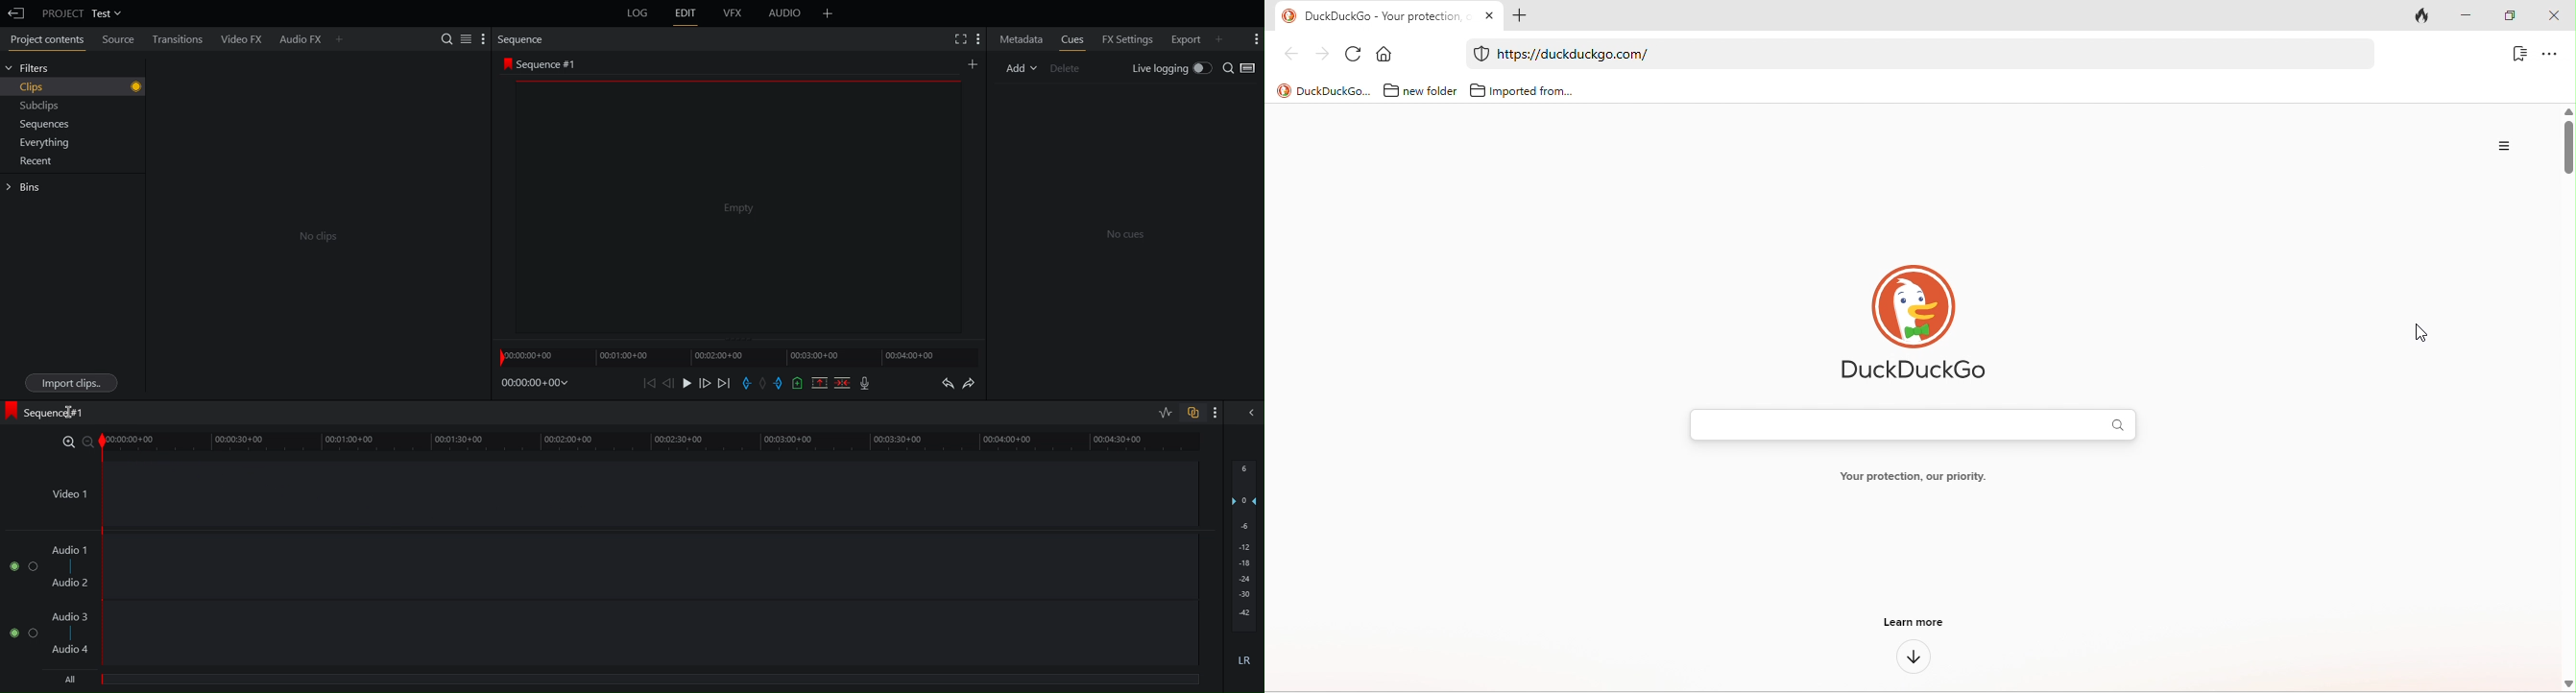  What do you see at coordinates (522, 38) in the screenshot?
I see `Sequence` at bounding box center [522, 38].